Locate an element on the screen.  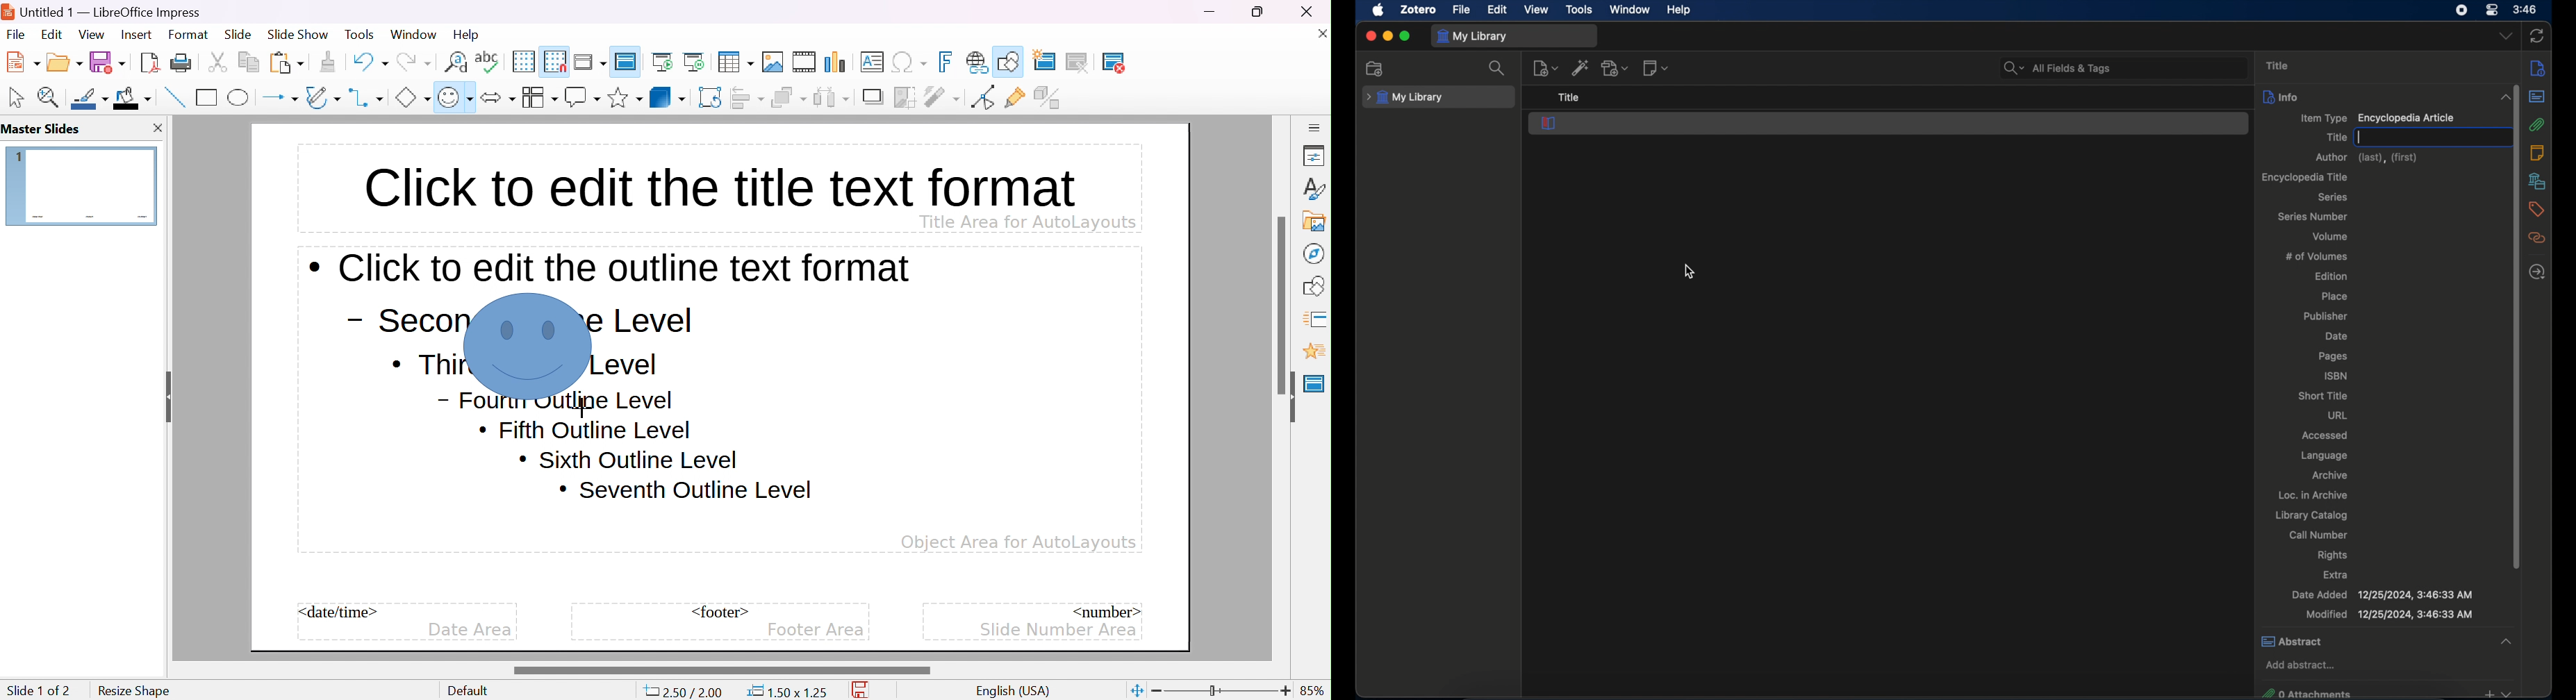
pages is located at coordinates (2334, 356).